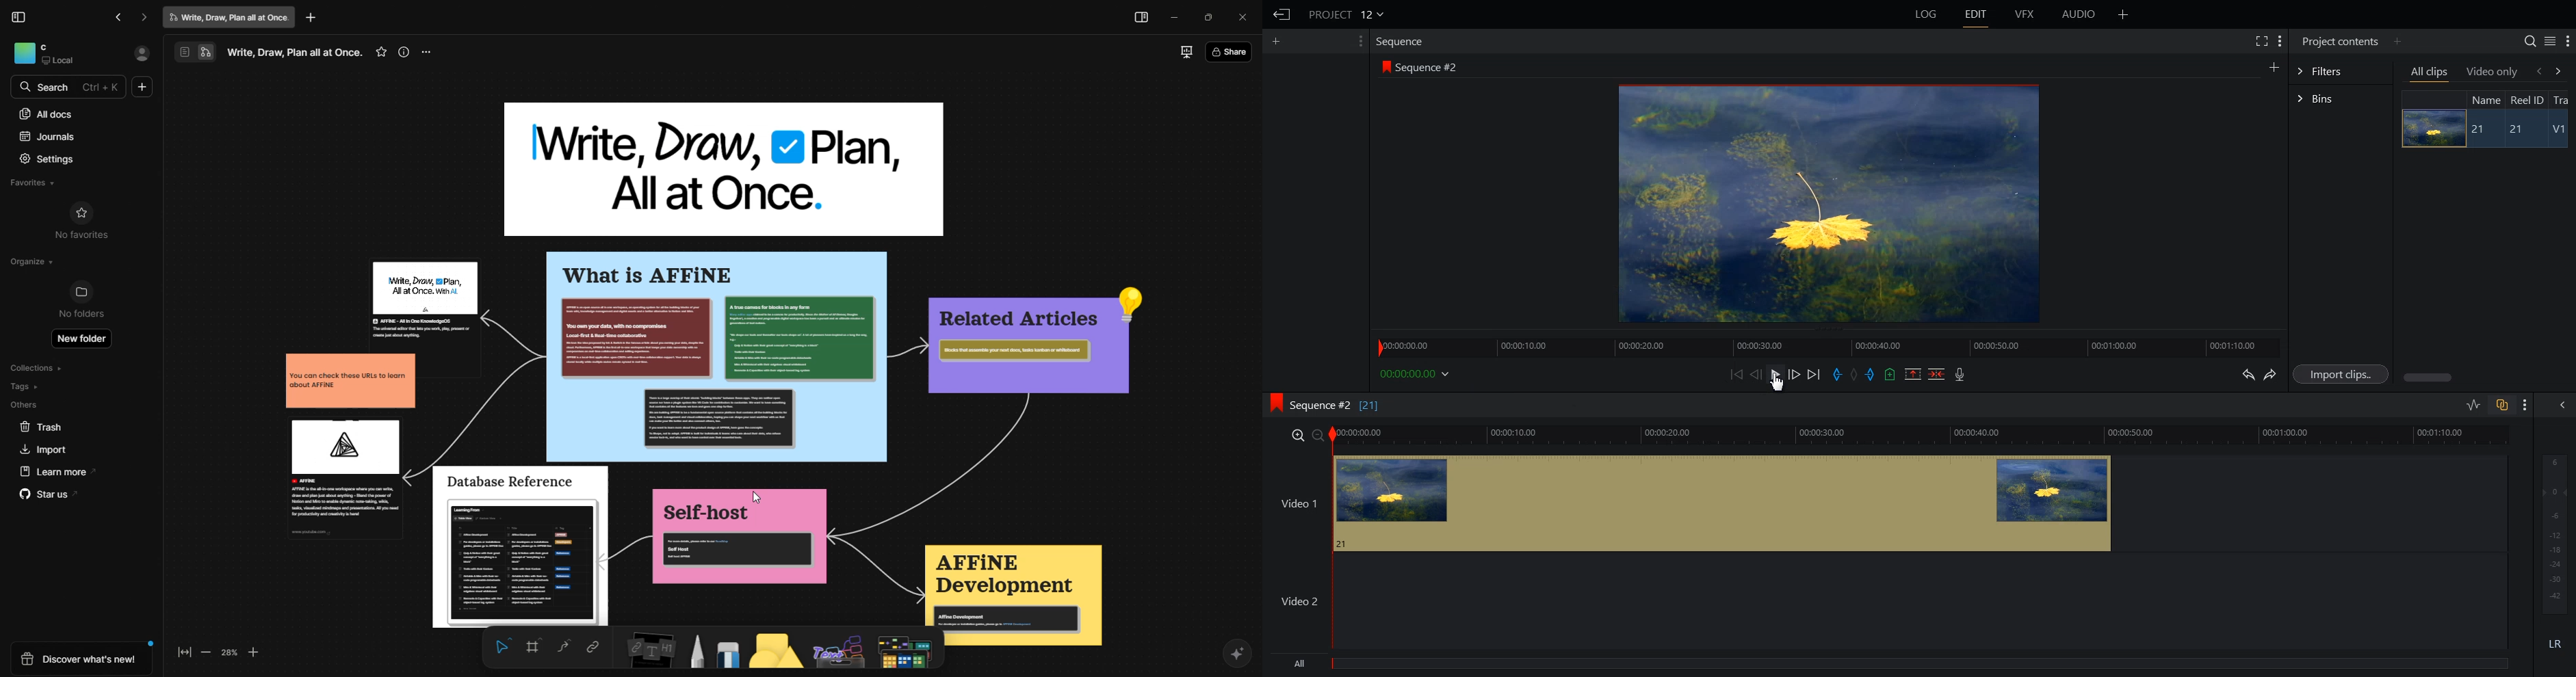  I want to click on PROJECT 12, so click(1346, 14).